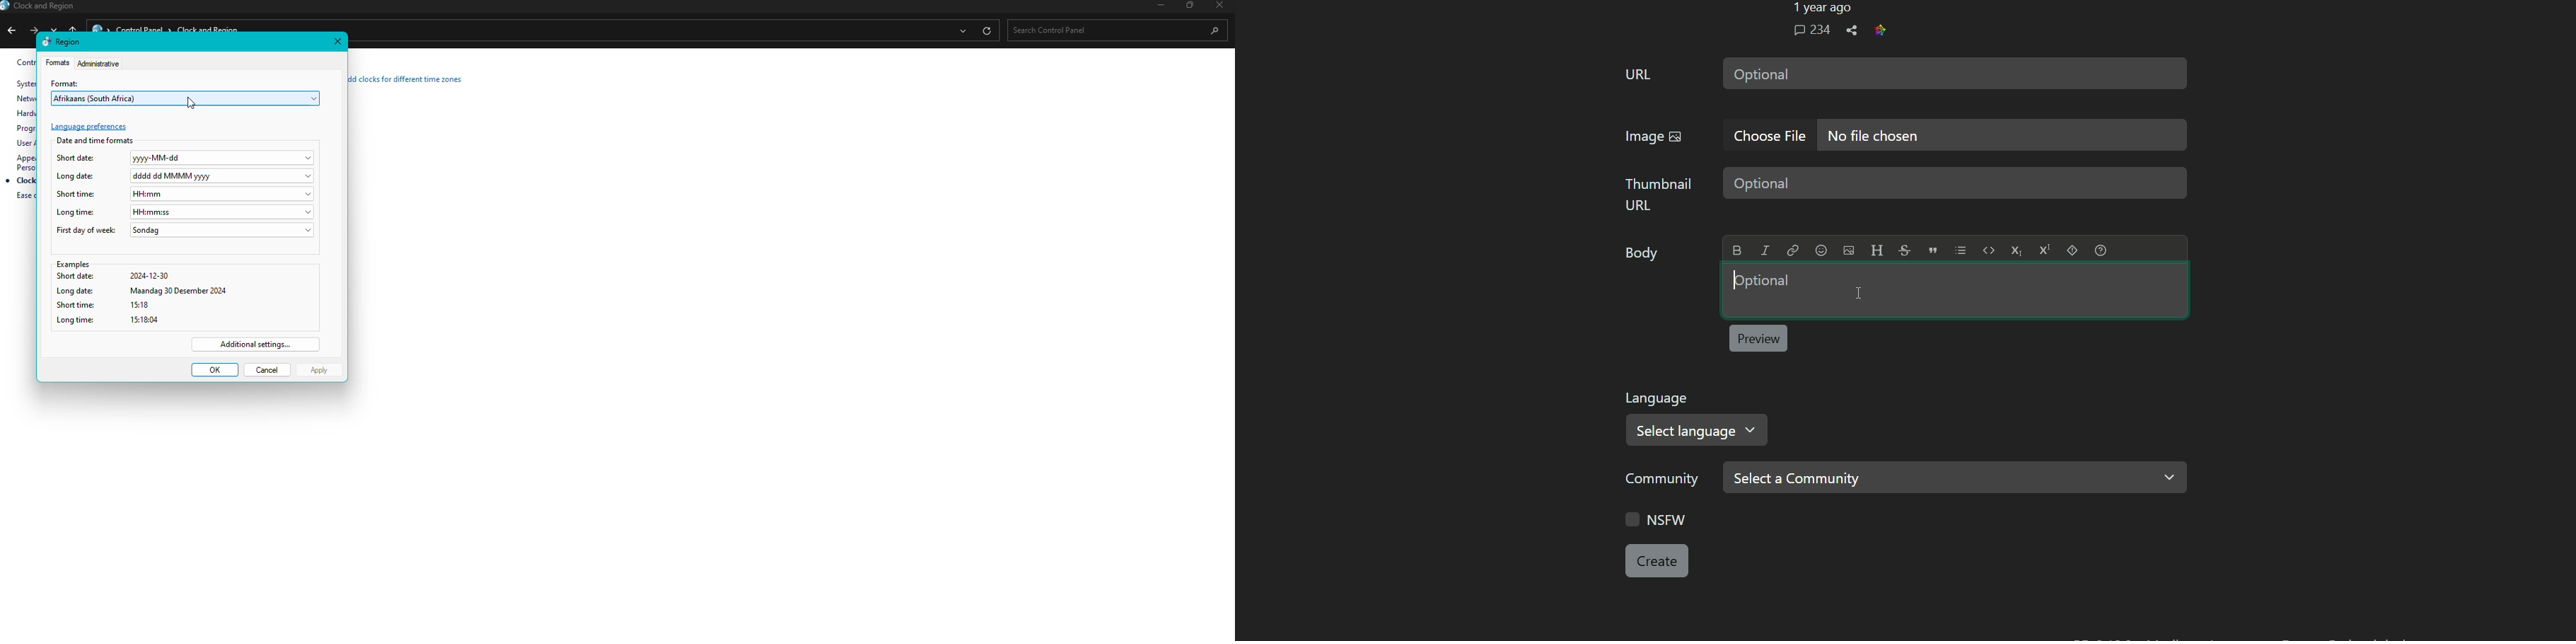 This screenshot has height=644, width=2576. What do you see at coordinates (10, 32) in the screenshot?
I see `previous` at bounding box center [10, 32].